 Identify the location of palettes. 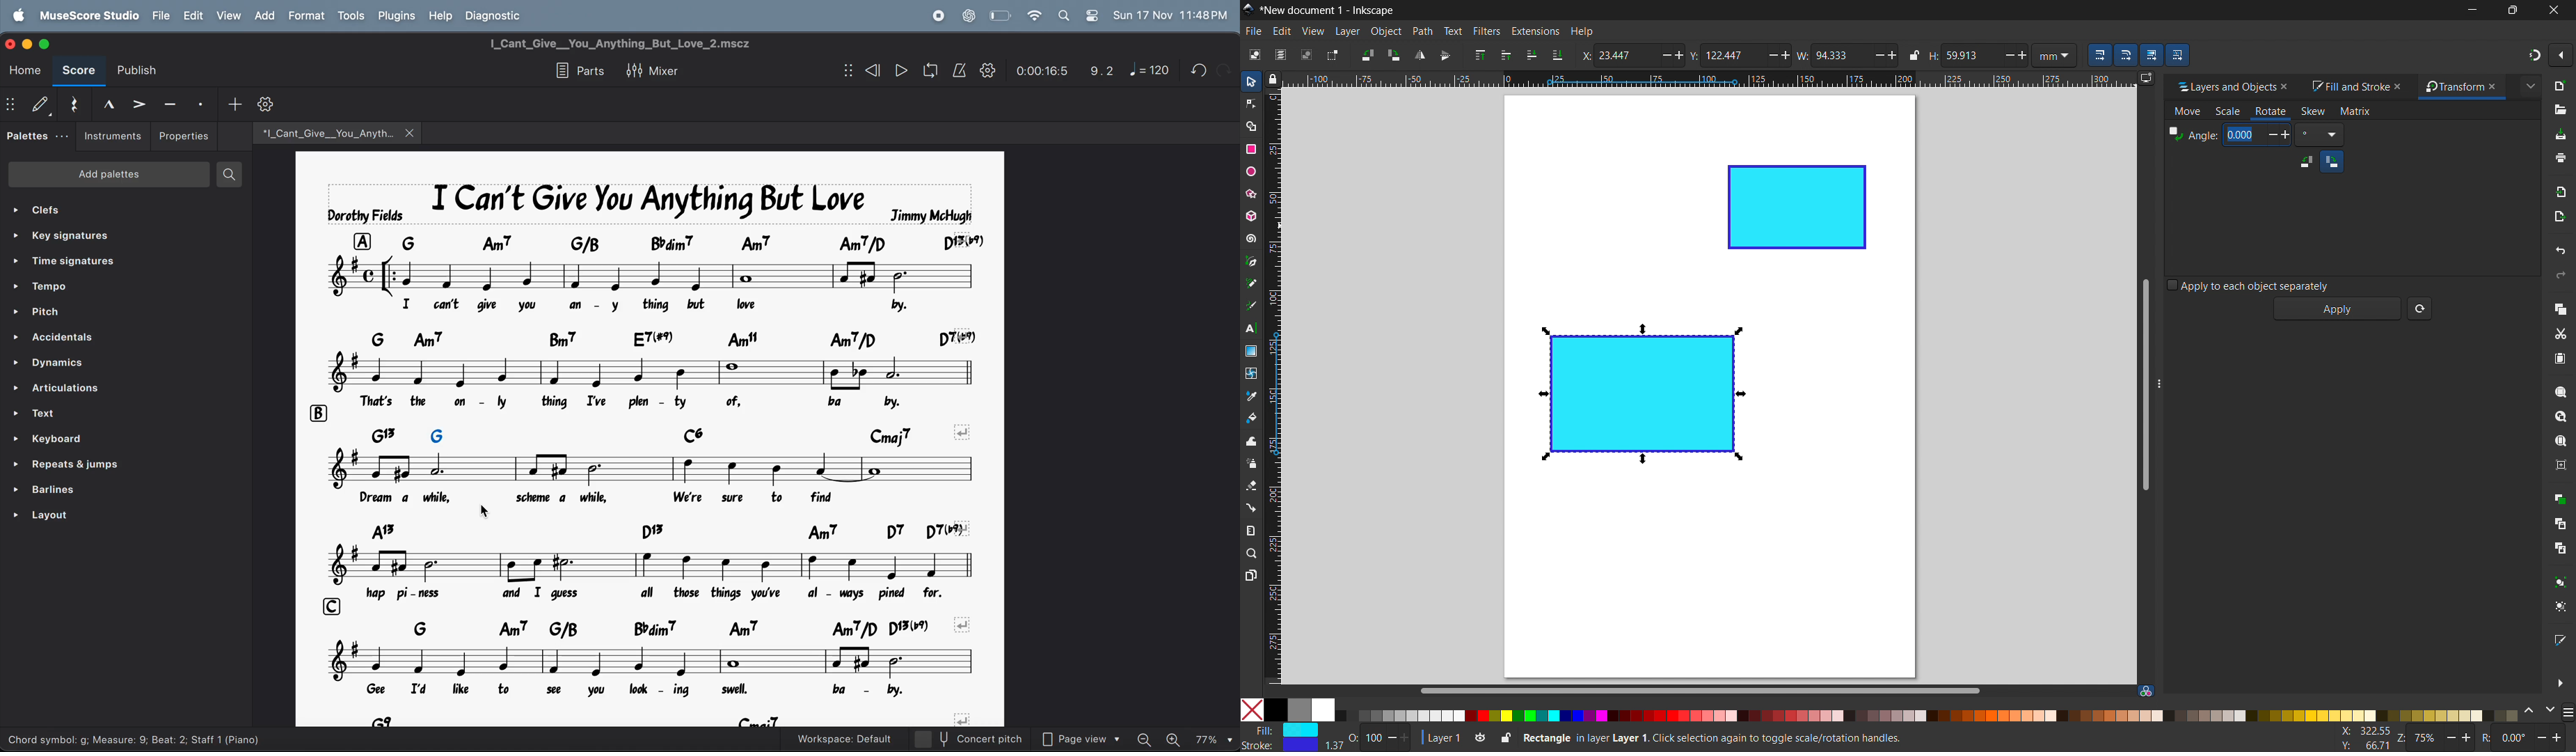
(38, 134).